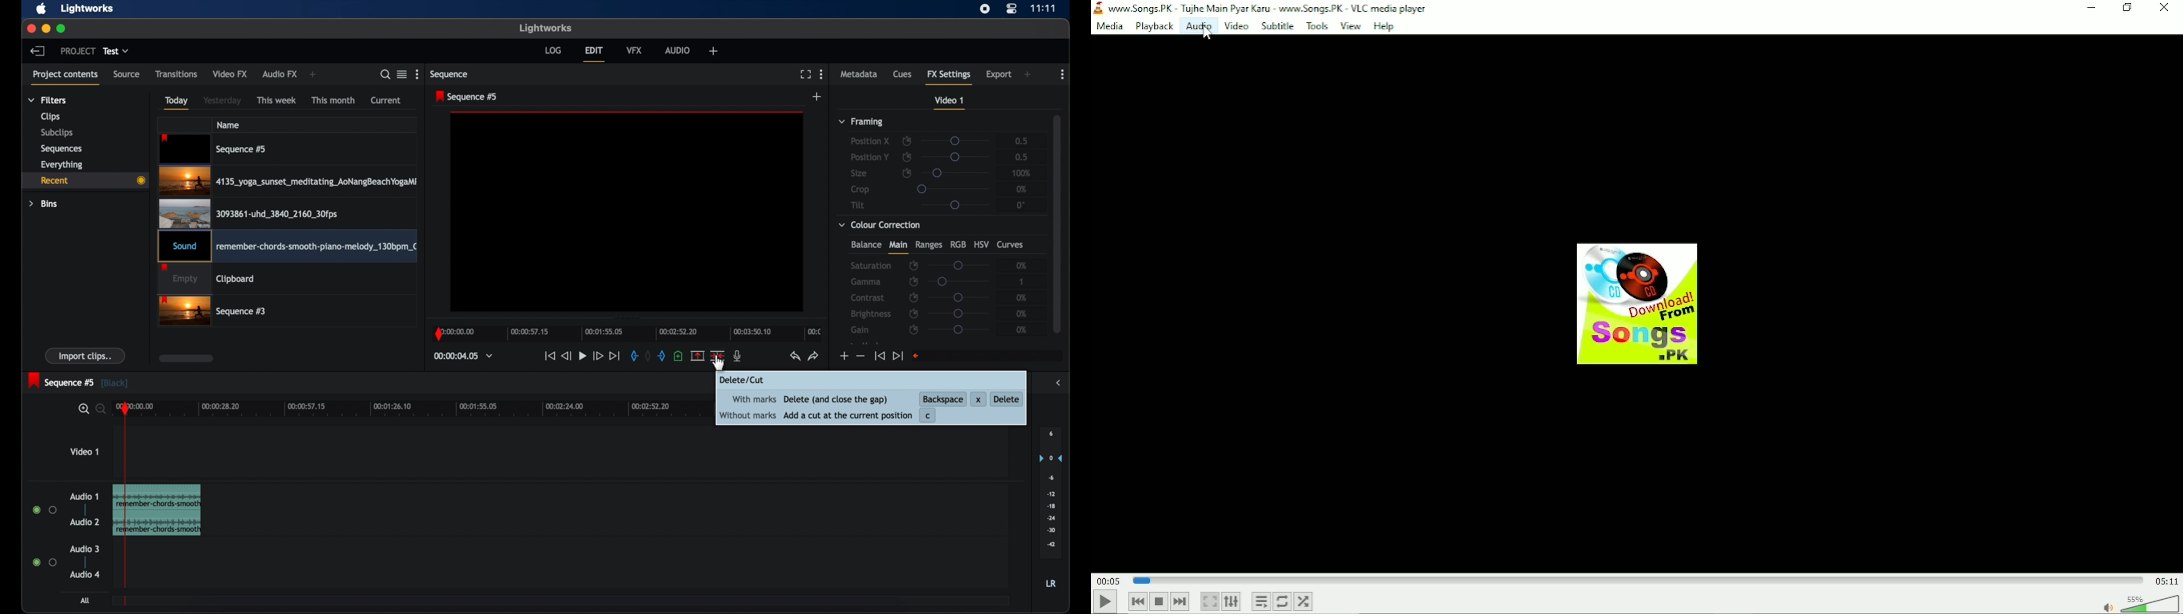 This screenshot has width=2184, height=616. Describe the element at coordinates (418, 74) in the screenshot. I see `more options` at that location.